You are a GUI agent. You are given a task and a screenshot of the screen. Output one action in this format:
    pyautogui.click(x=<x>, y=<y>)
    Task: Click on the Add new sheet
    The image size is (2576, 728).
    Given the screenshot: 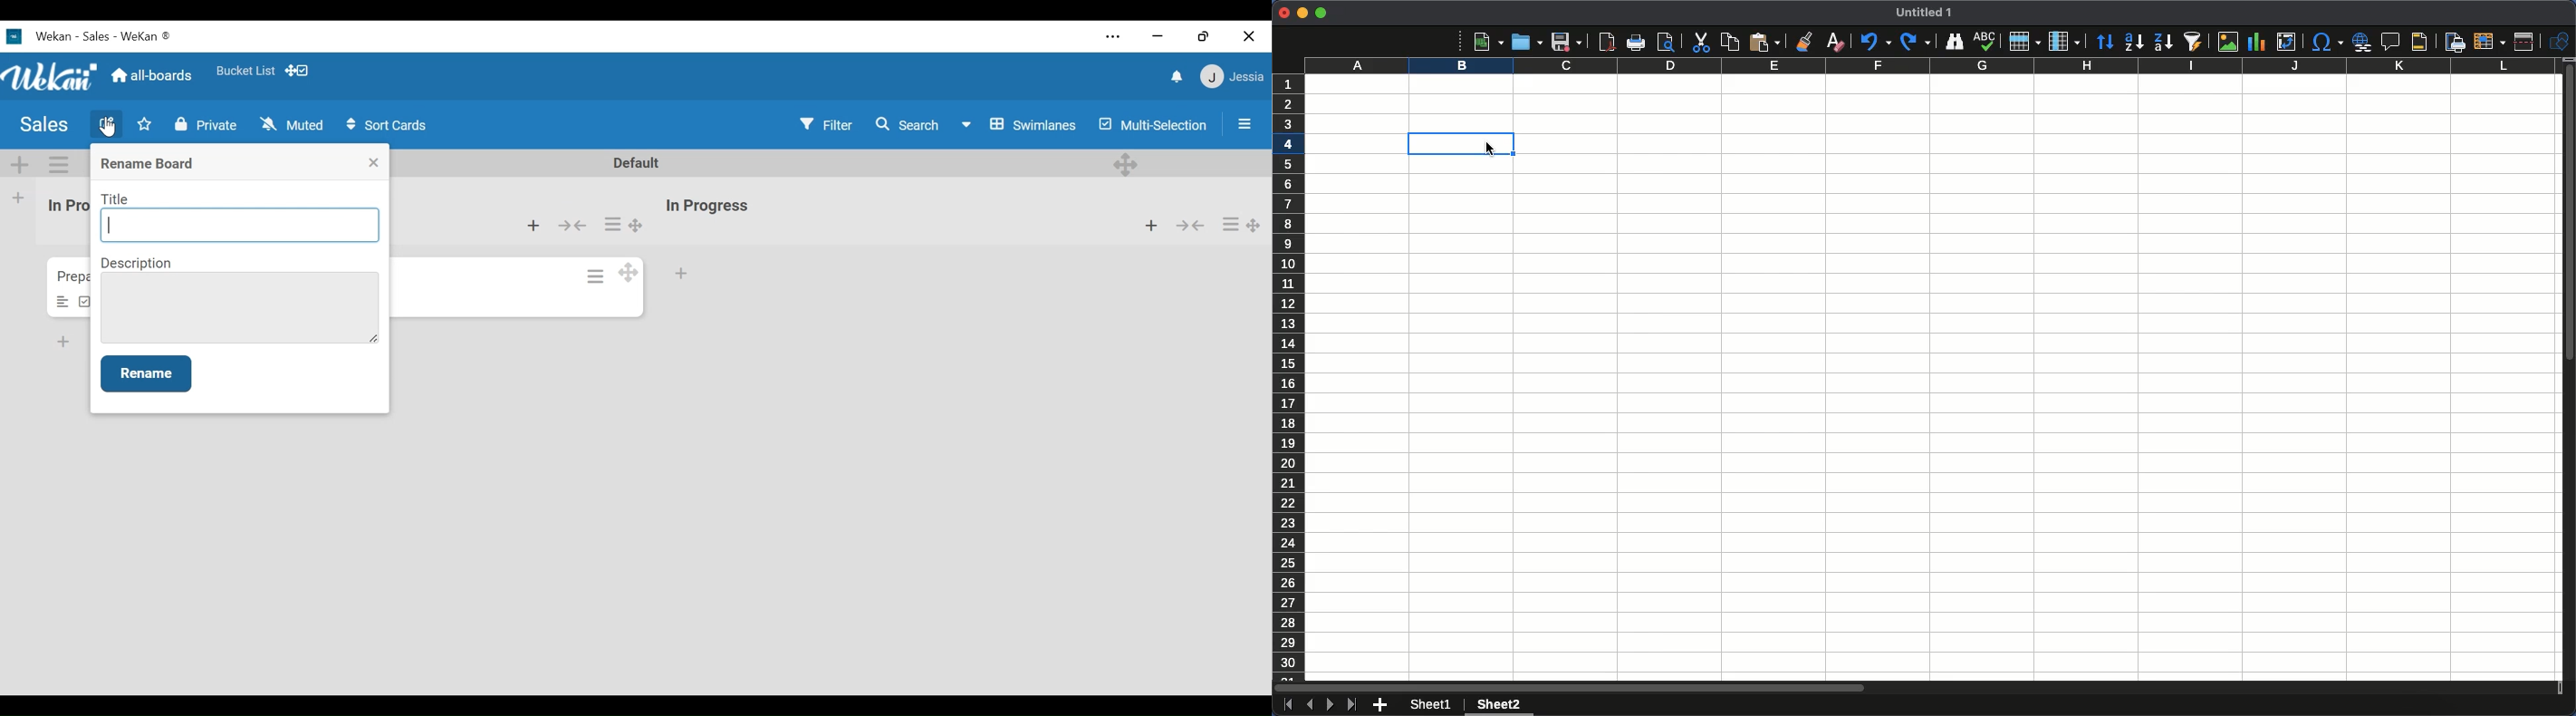 What is the action you would take?
    pyautogui.click(x=1380, y=706)
    